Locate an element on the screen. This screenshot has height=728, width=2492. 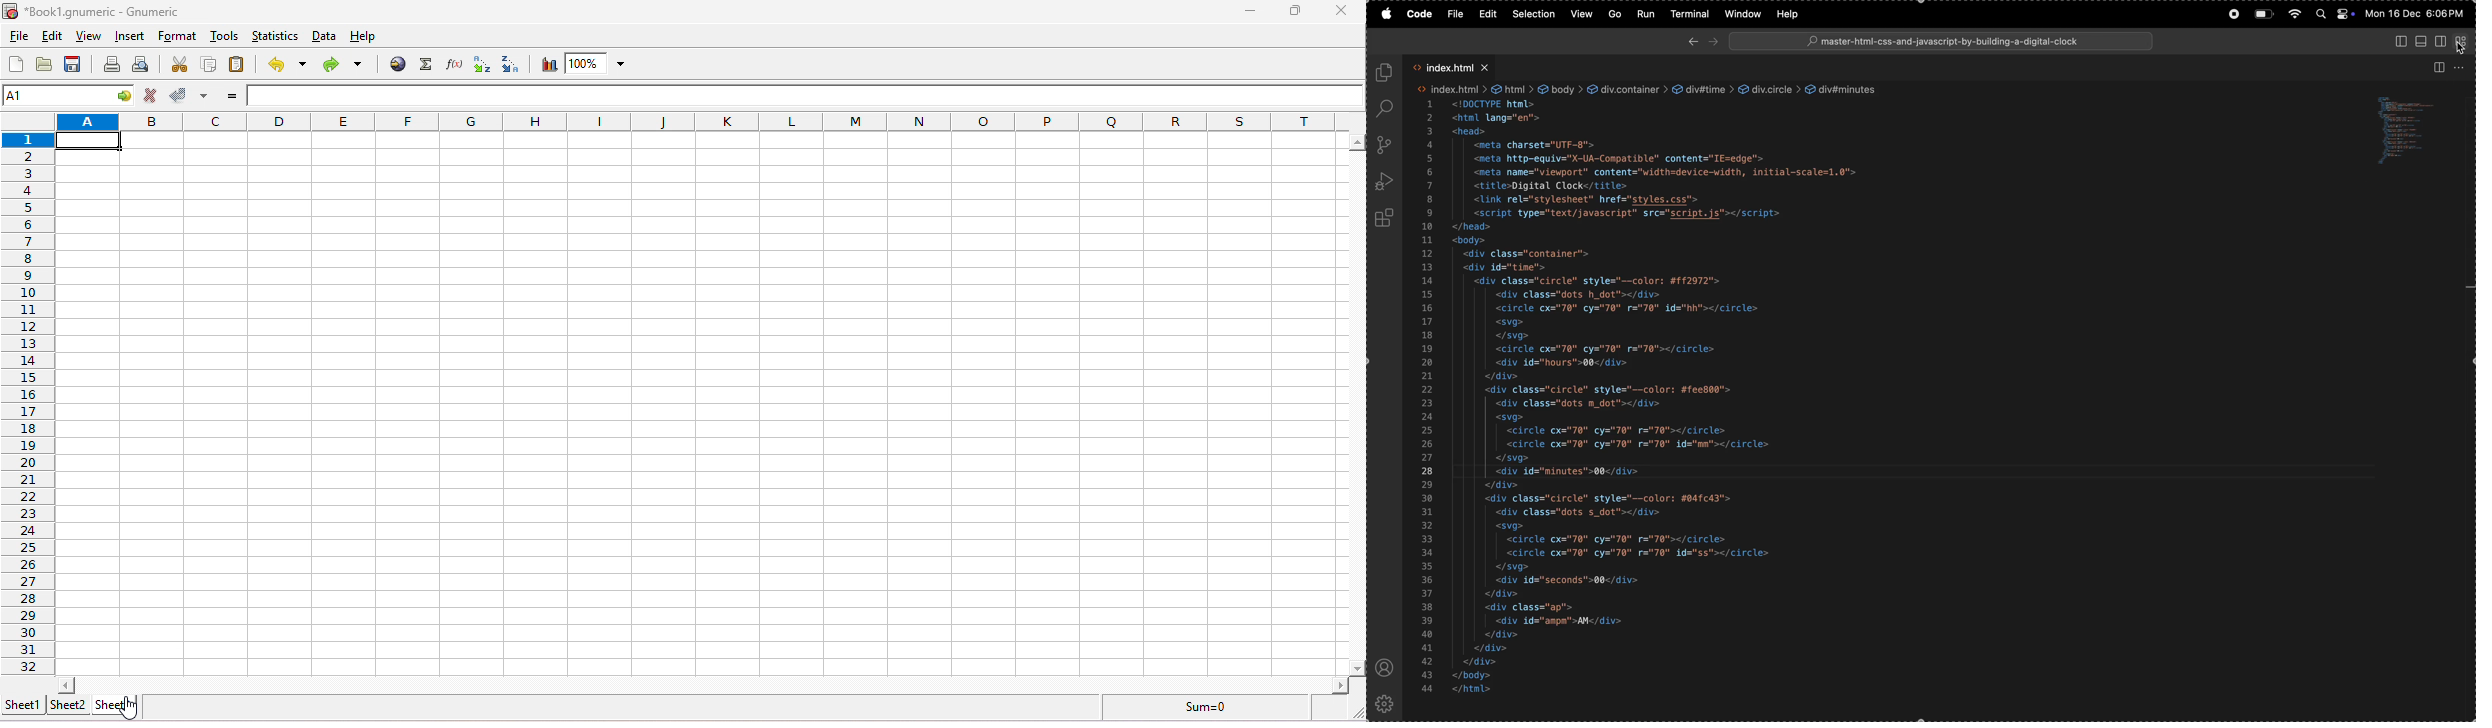
enter formula is located at coordinates (228, 95).